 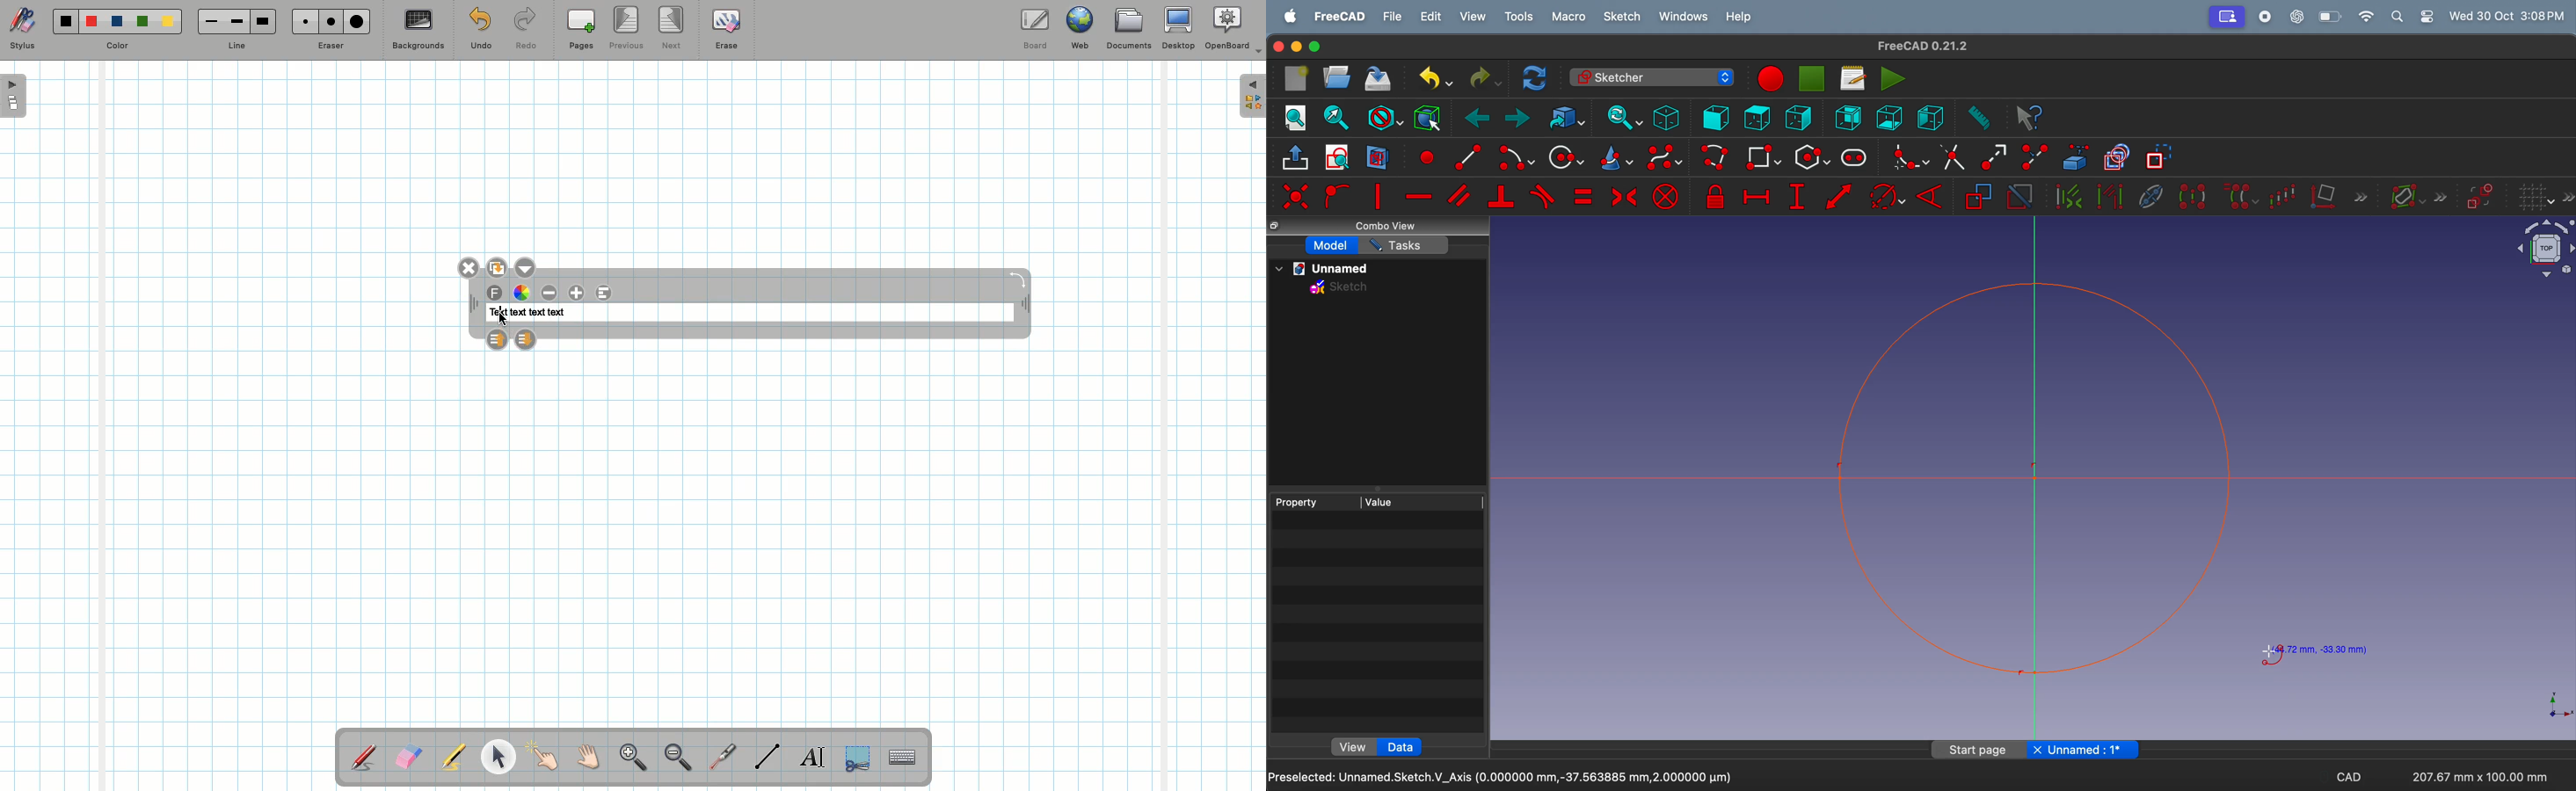 I want to click on combo view, so click(x=1389, y=227).